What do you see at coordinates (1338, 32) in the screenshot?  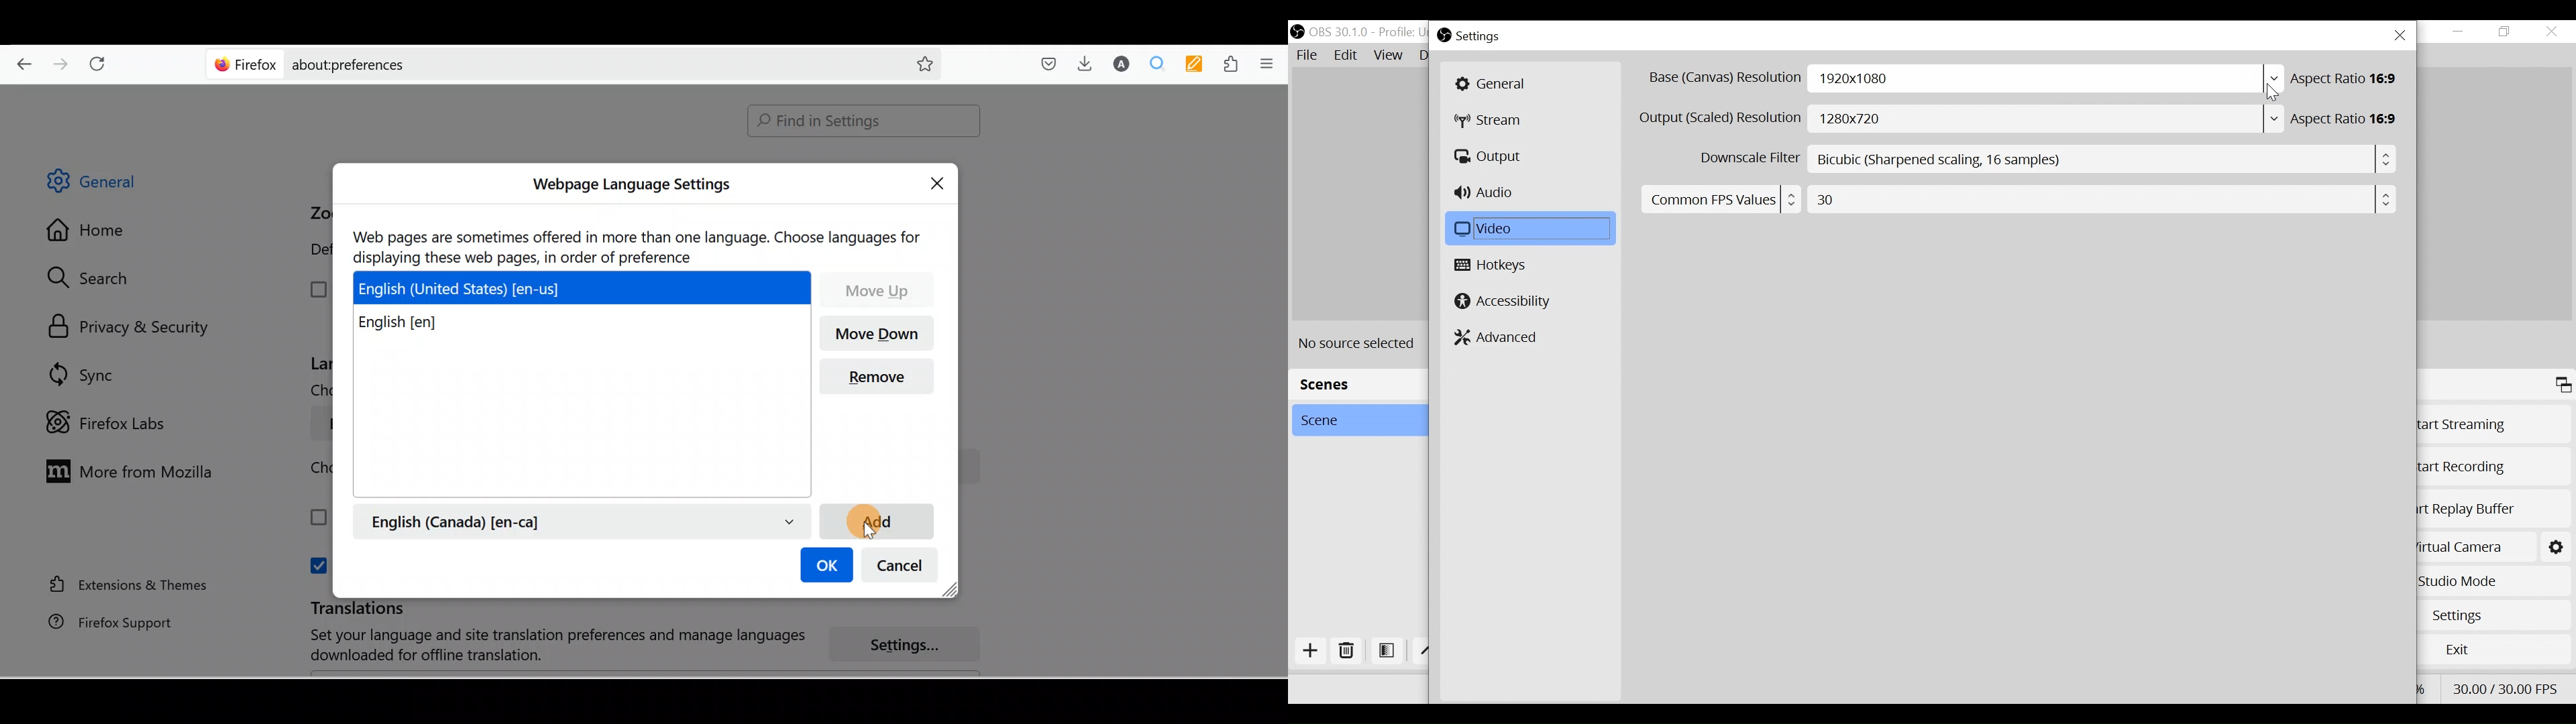 I see `OBS 30.1.0` at bounding box center [1338, 32].